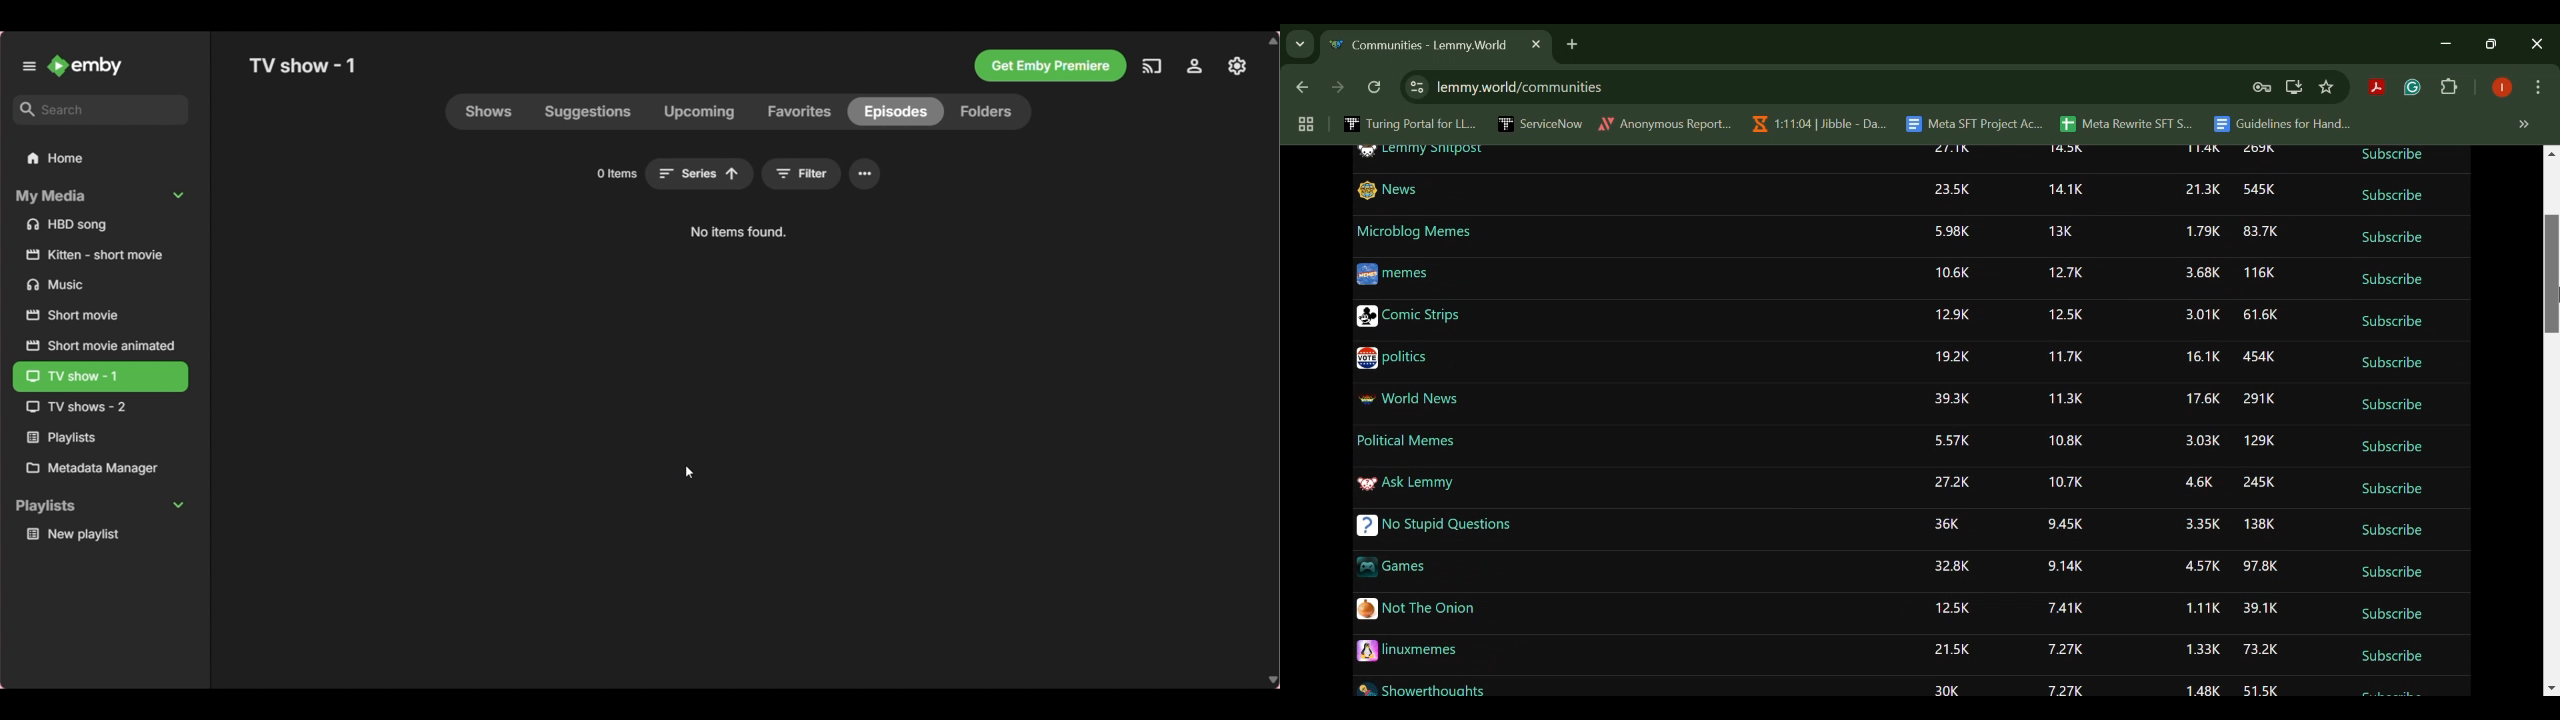 The image size is (2576, 728). Describe the element at coordinates (2392, 321) in the screenshot. I see `Subscribe` at that location.